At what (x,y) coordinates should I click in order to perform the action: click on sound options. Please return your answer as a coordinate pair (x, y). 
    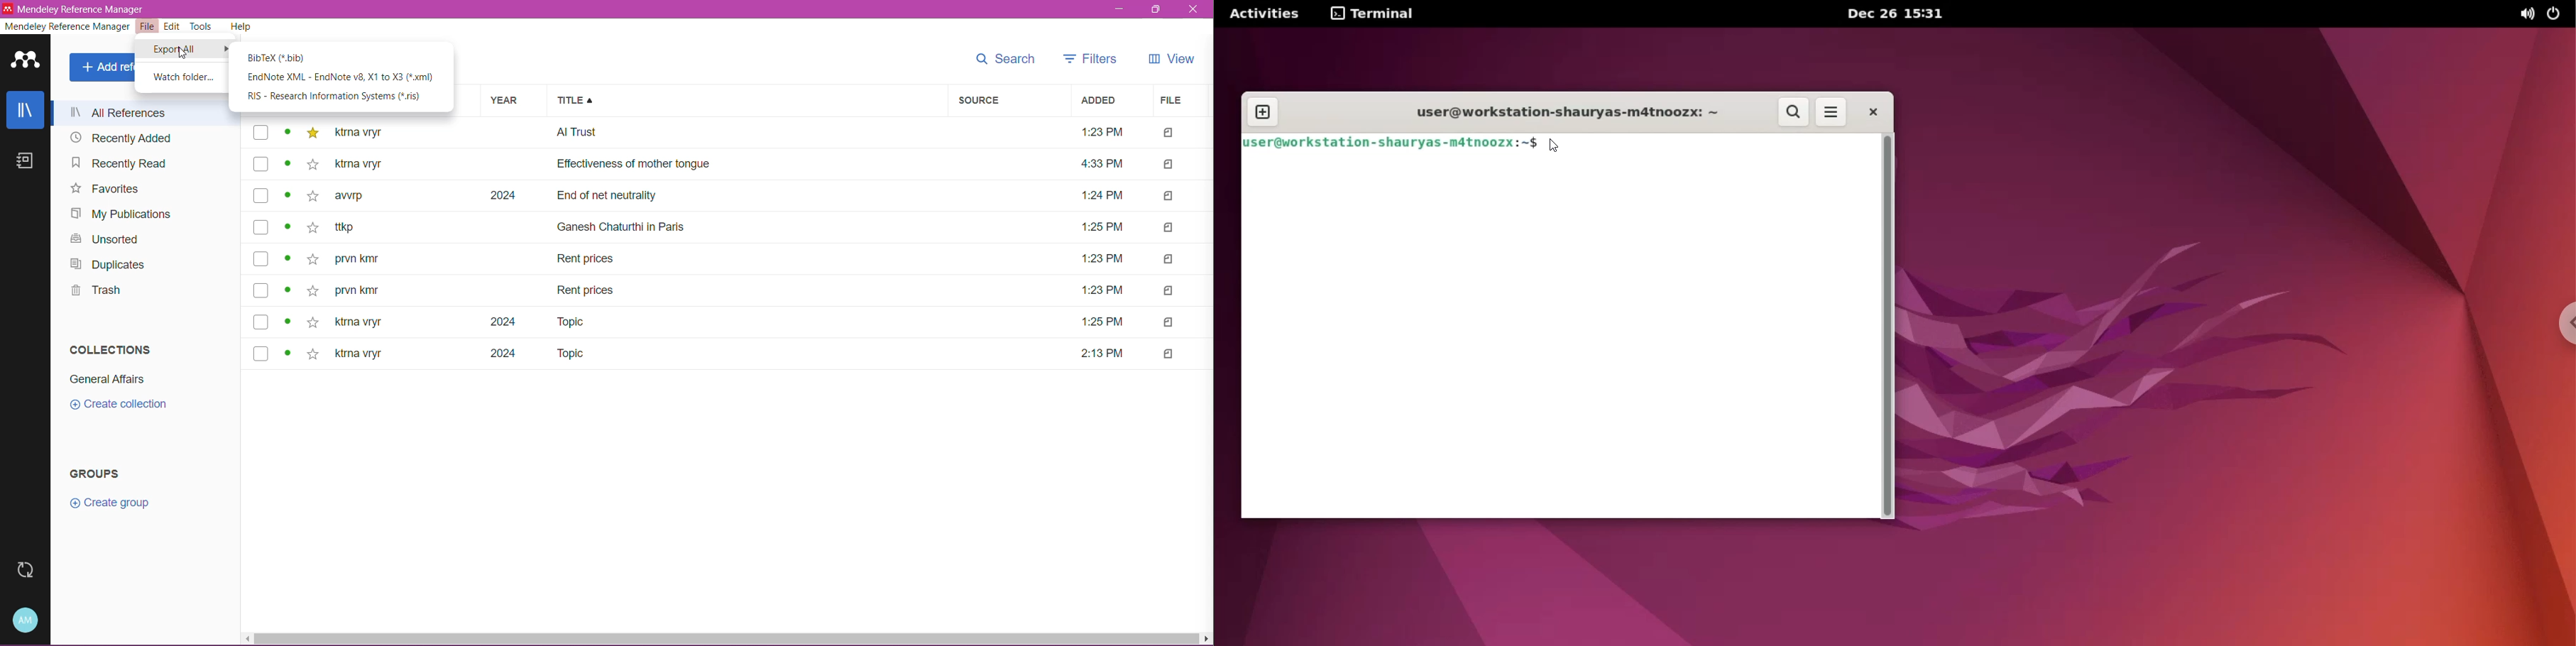
    Looking at the image, I should click on (2526, 15).